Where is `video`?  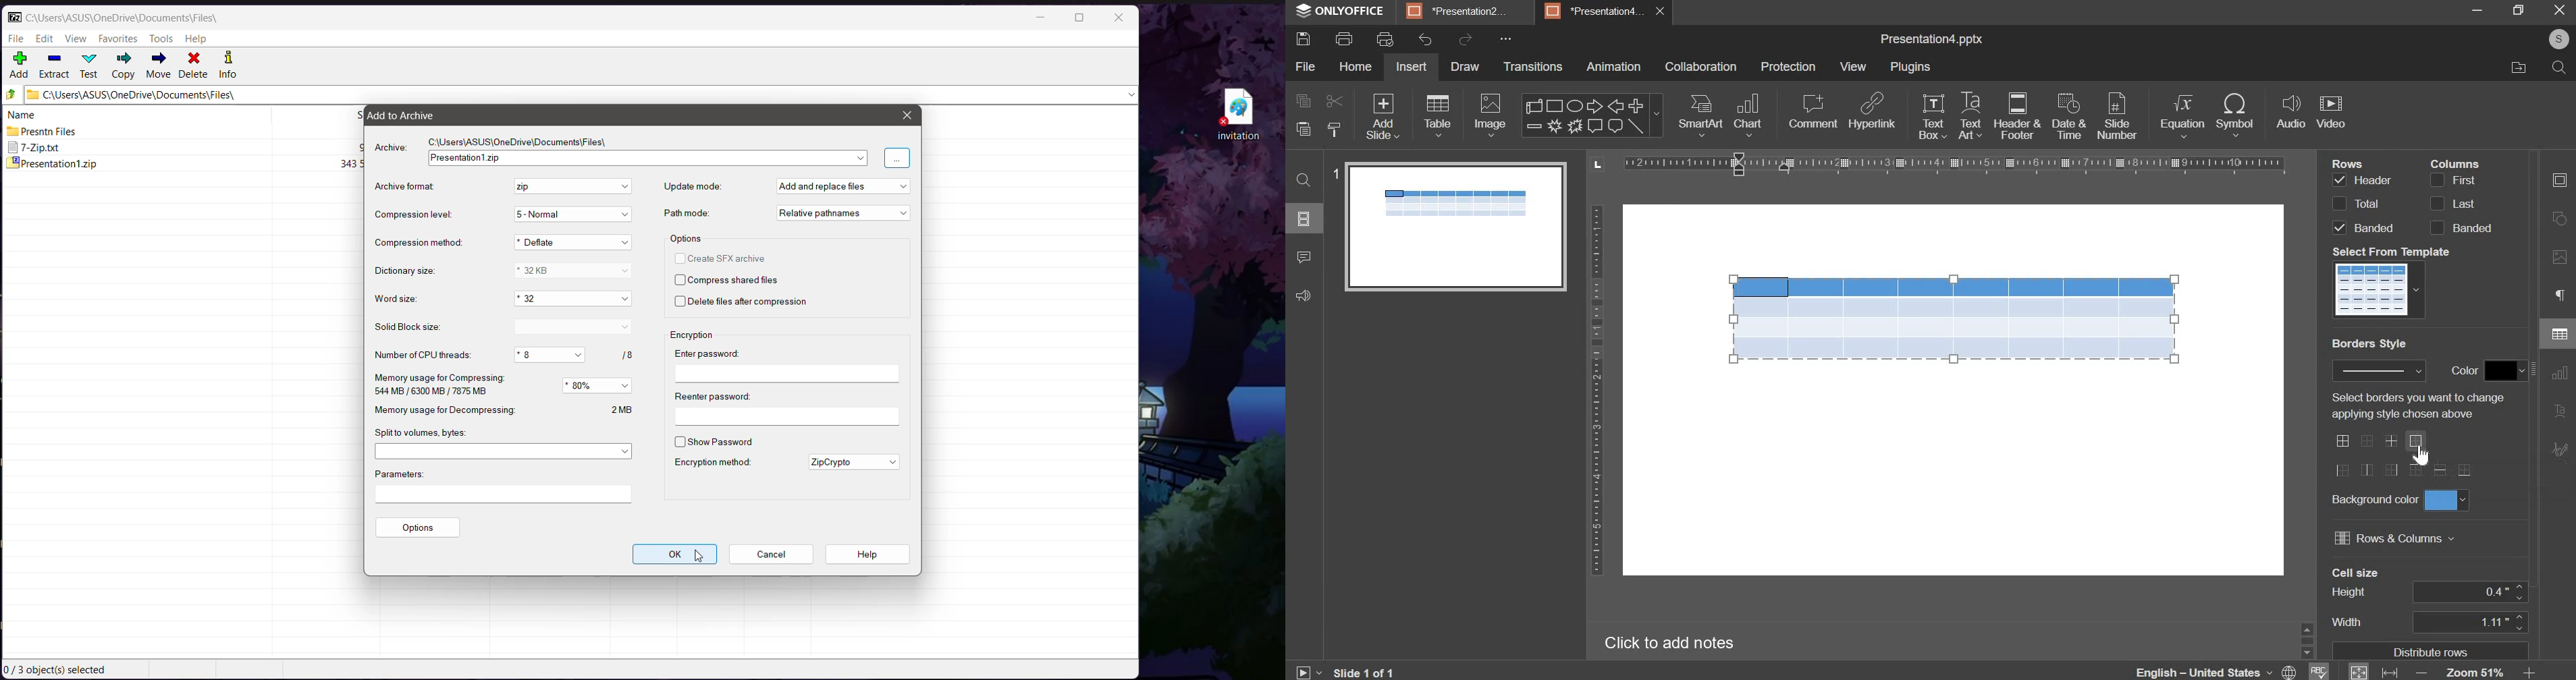 video is located at coordinates (2331, 111).